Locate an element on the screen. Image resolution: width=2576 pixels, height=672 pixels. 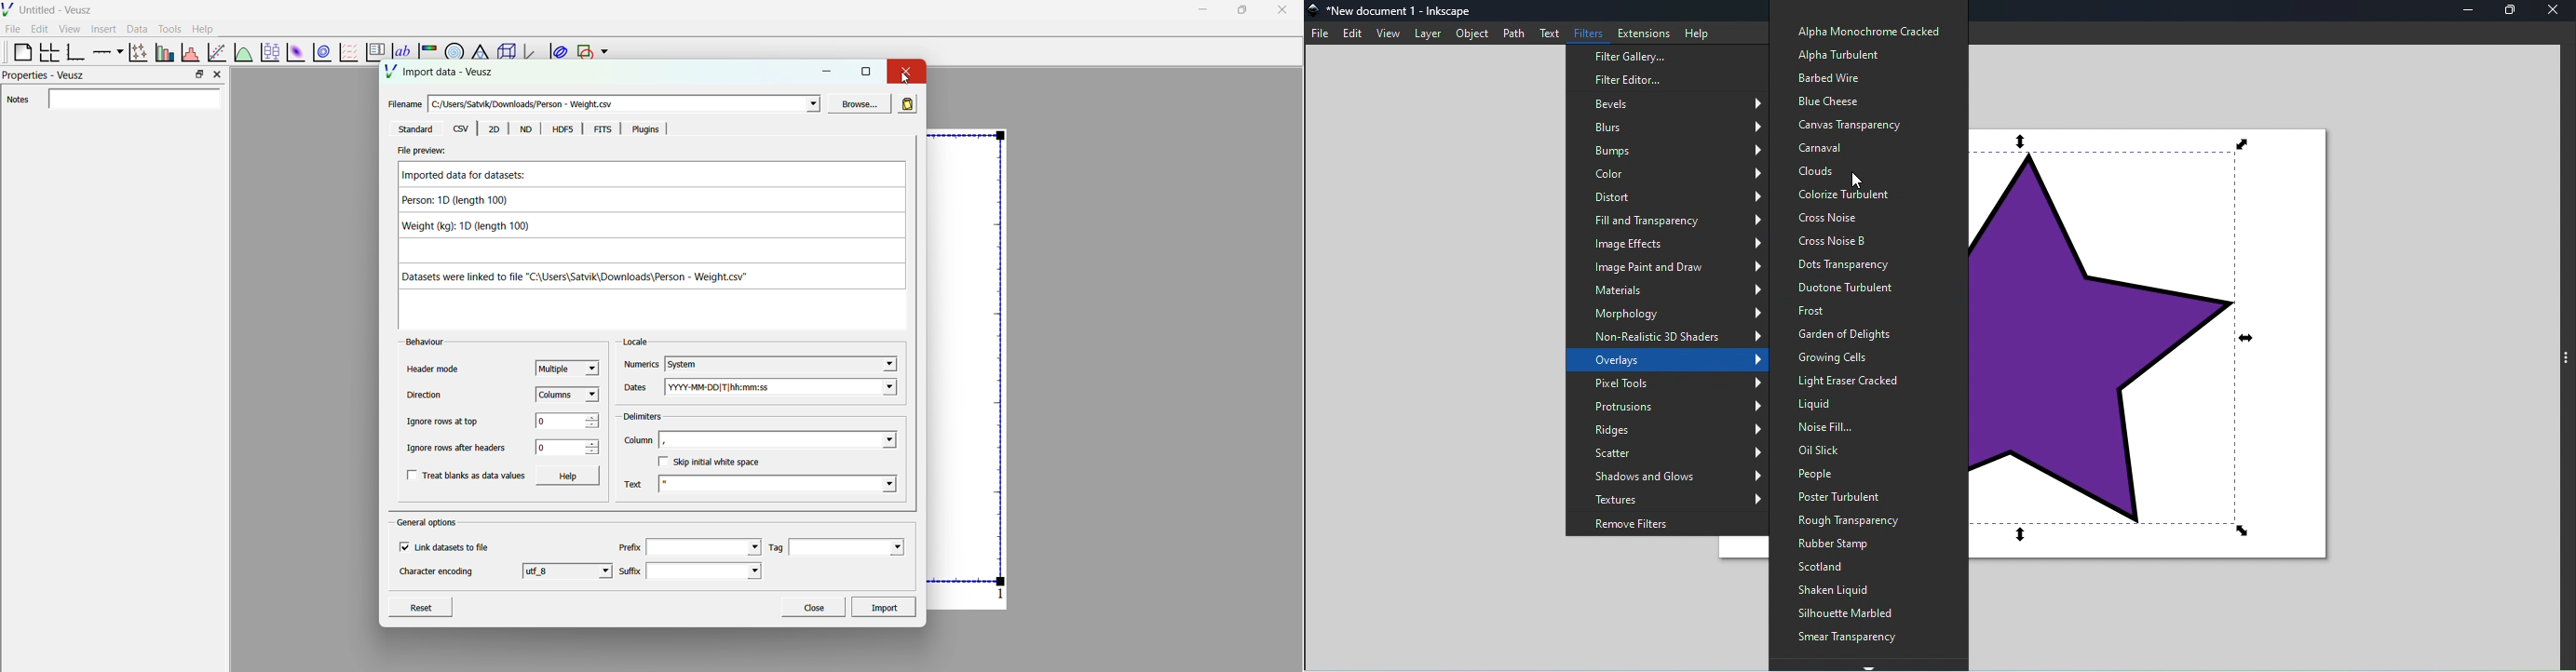
Barbed wire is located at coordinates (1830, 75).